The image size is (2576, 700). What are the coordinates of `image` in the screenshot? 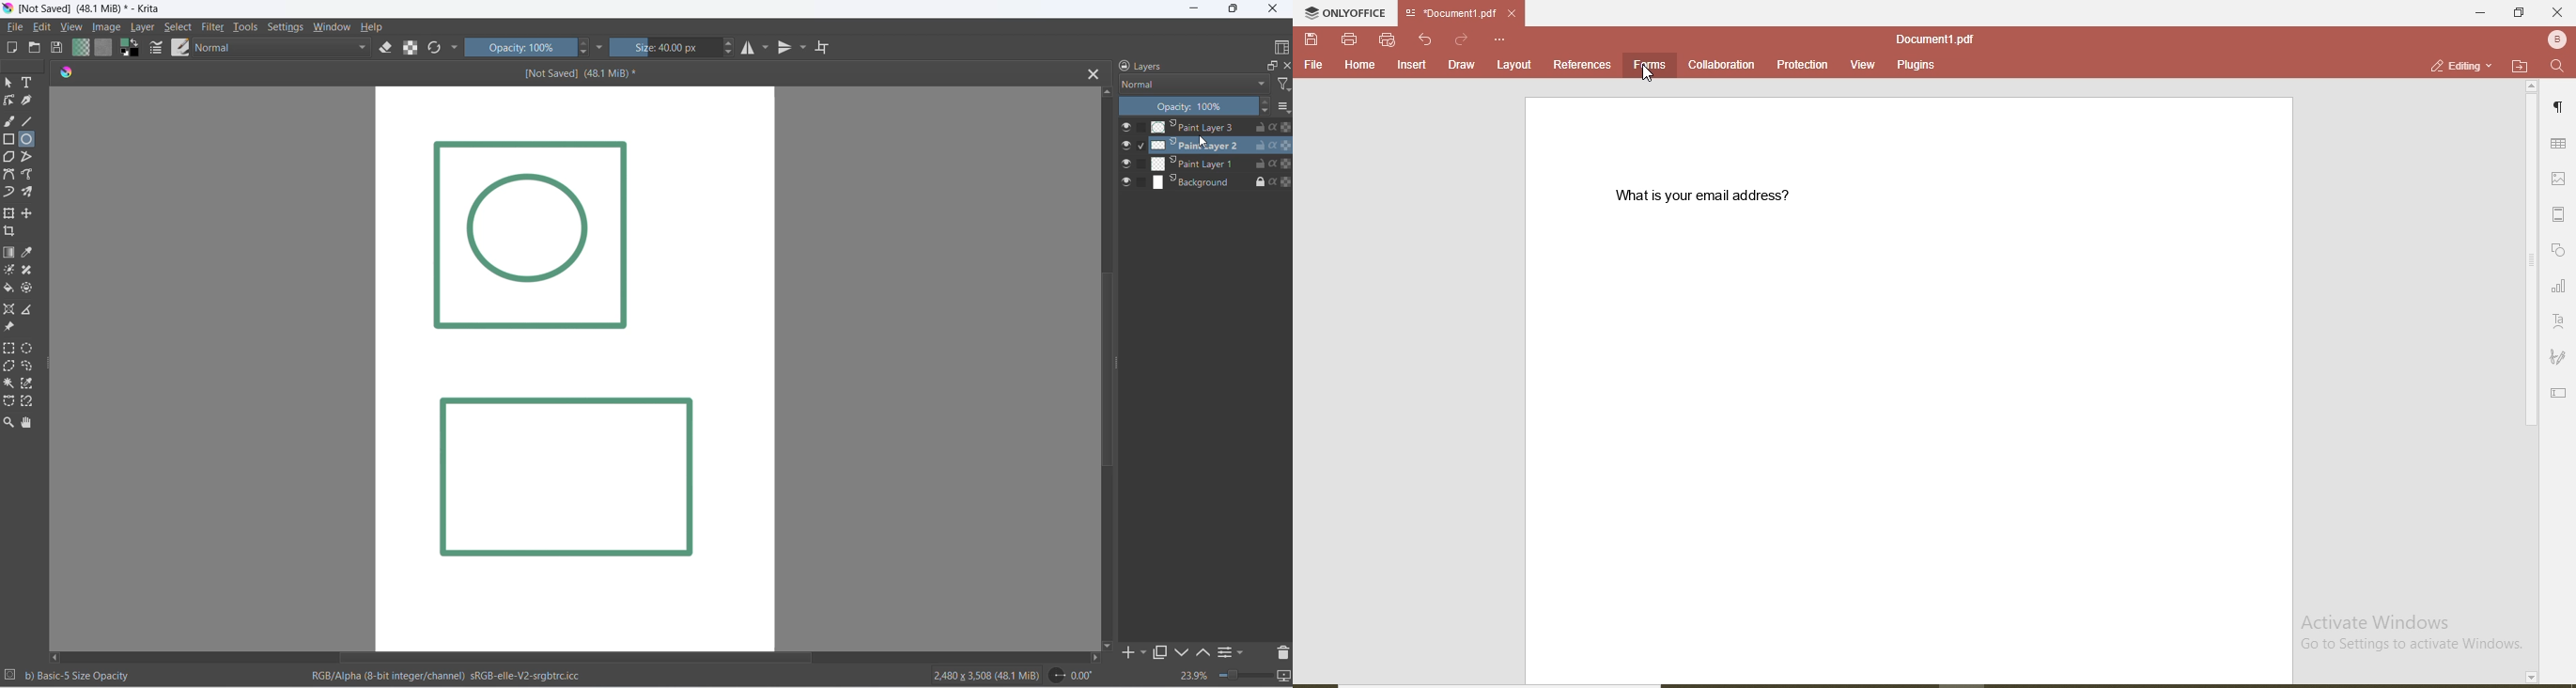 It's located at (111, 28).